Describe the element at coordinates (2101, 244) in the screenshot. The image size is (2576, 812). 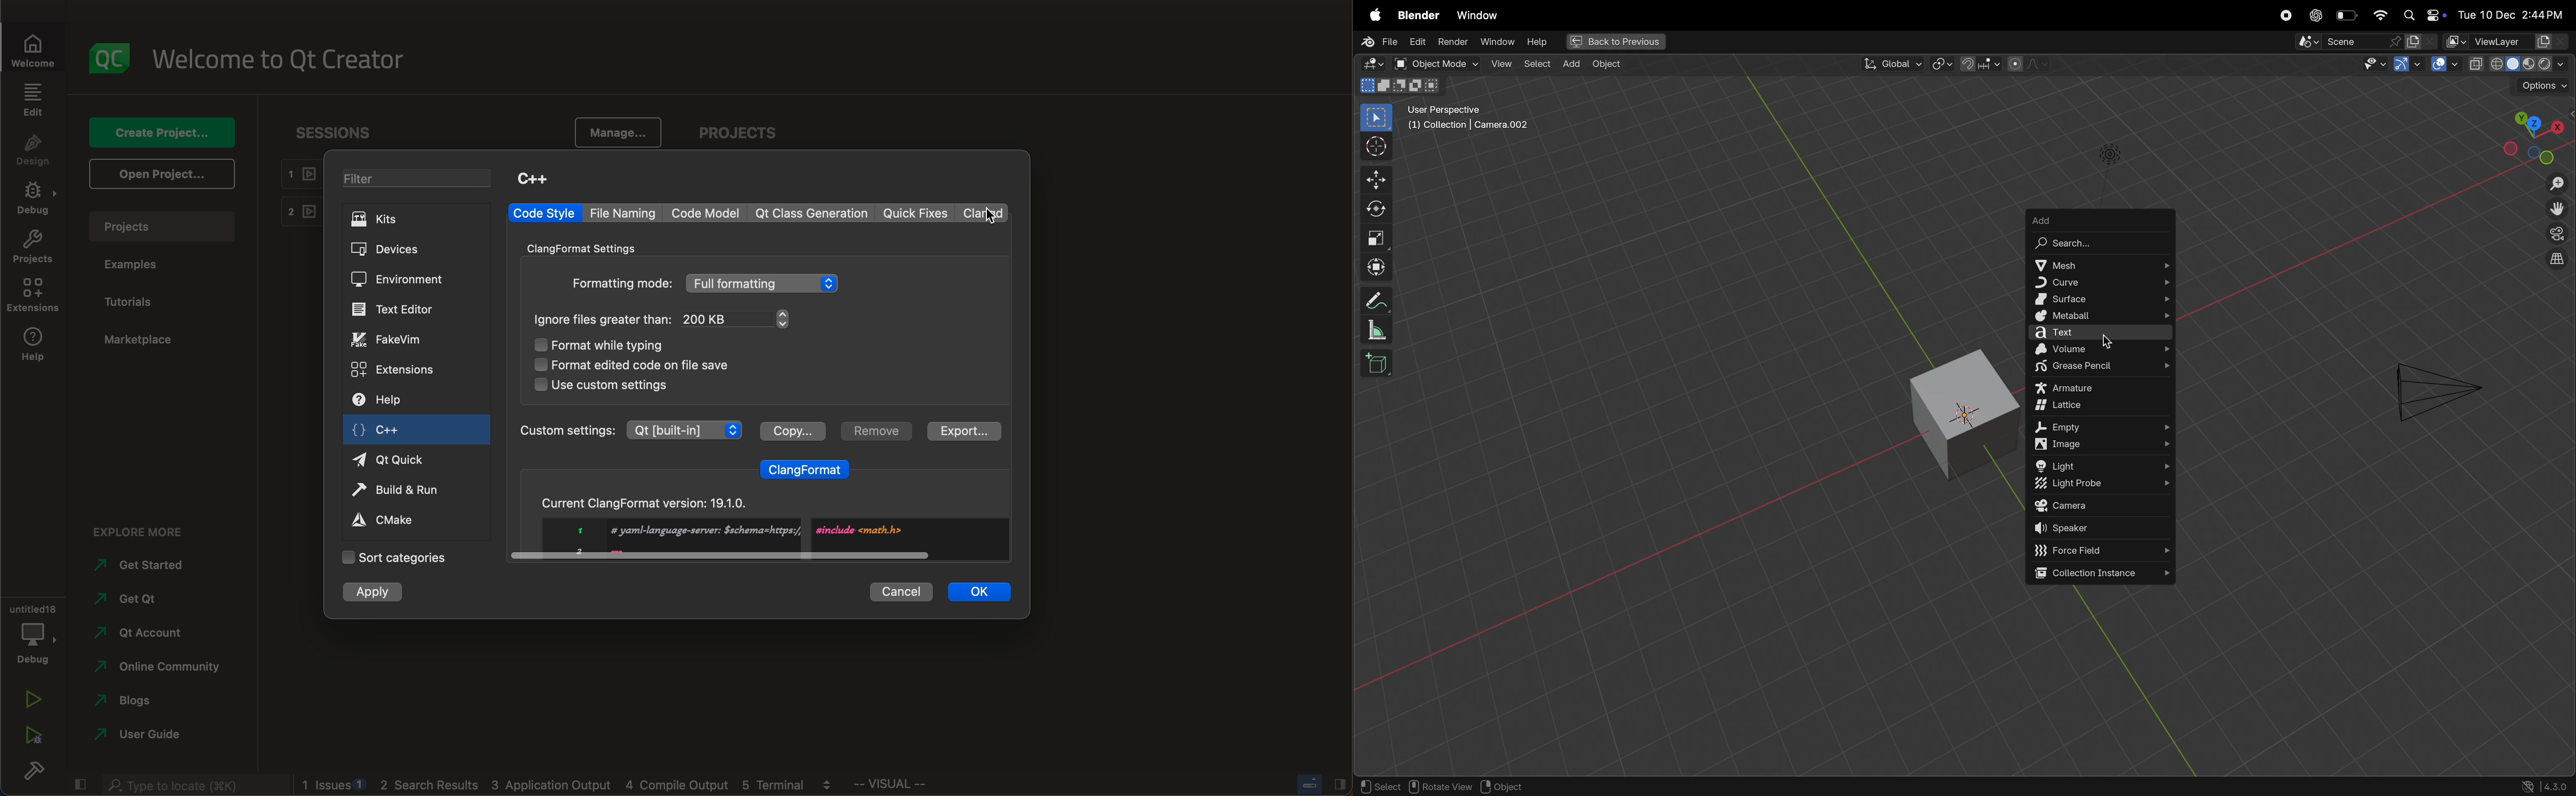
I see `Search` at that location.